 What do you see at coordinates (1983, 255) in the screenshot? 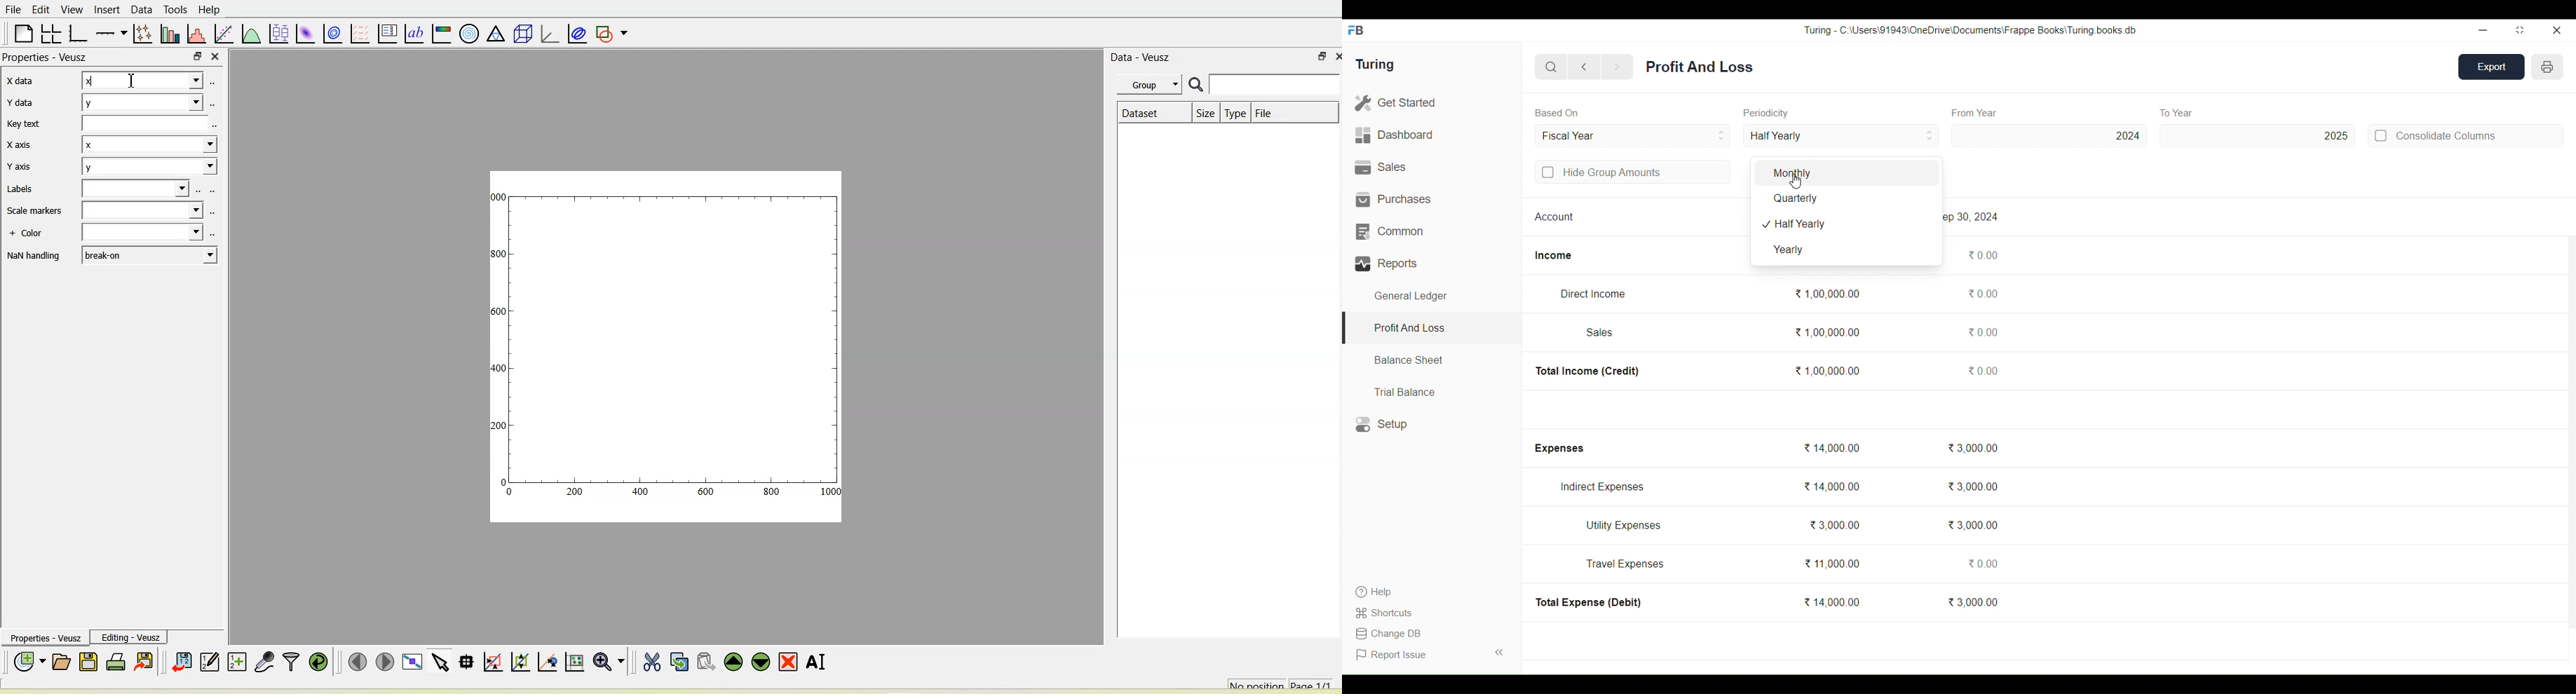
I see `0.00` at bounding box center [1983, 255].